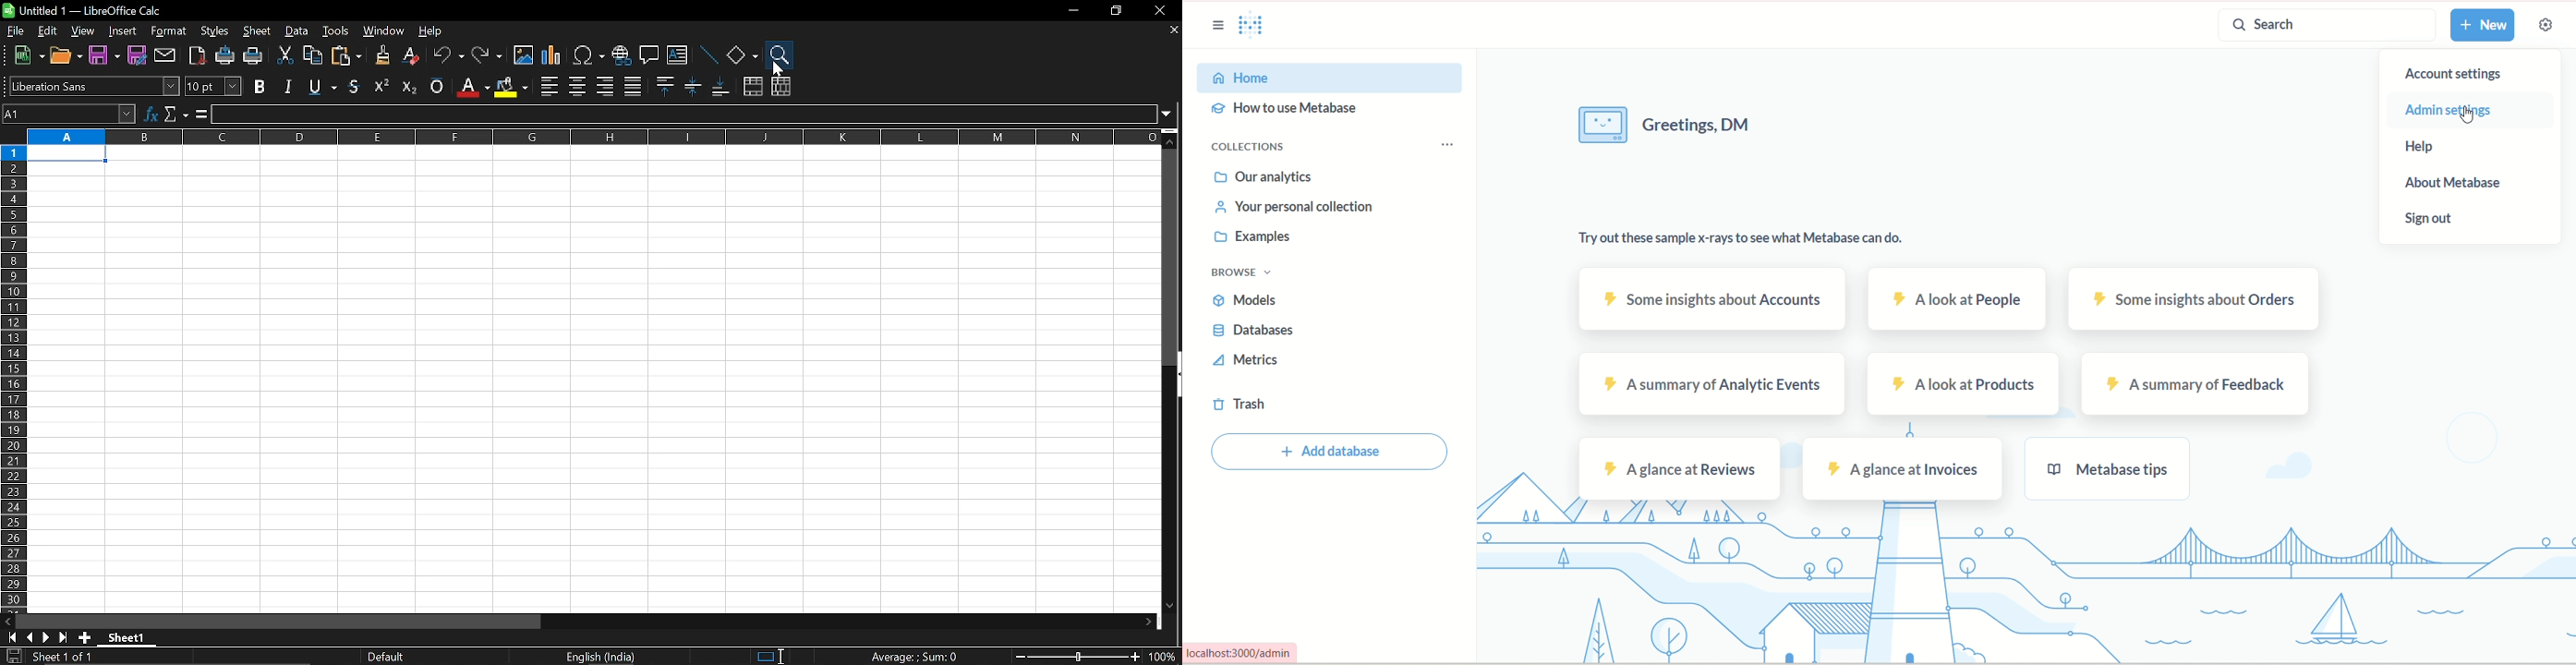 This screenshot has width=2576, height=672. Describe the element at coordinates (336, 30) in the screenshot. I see `tools` at that location.